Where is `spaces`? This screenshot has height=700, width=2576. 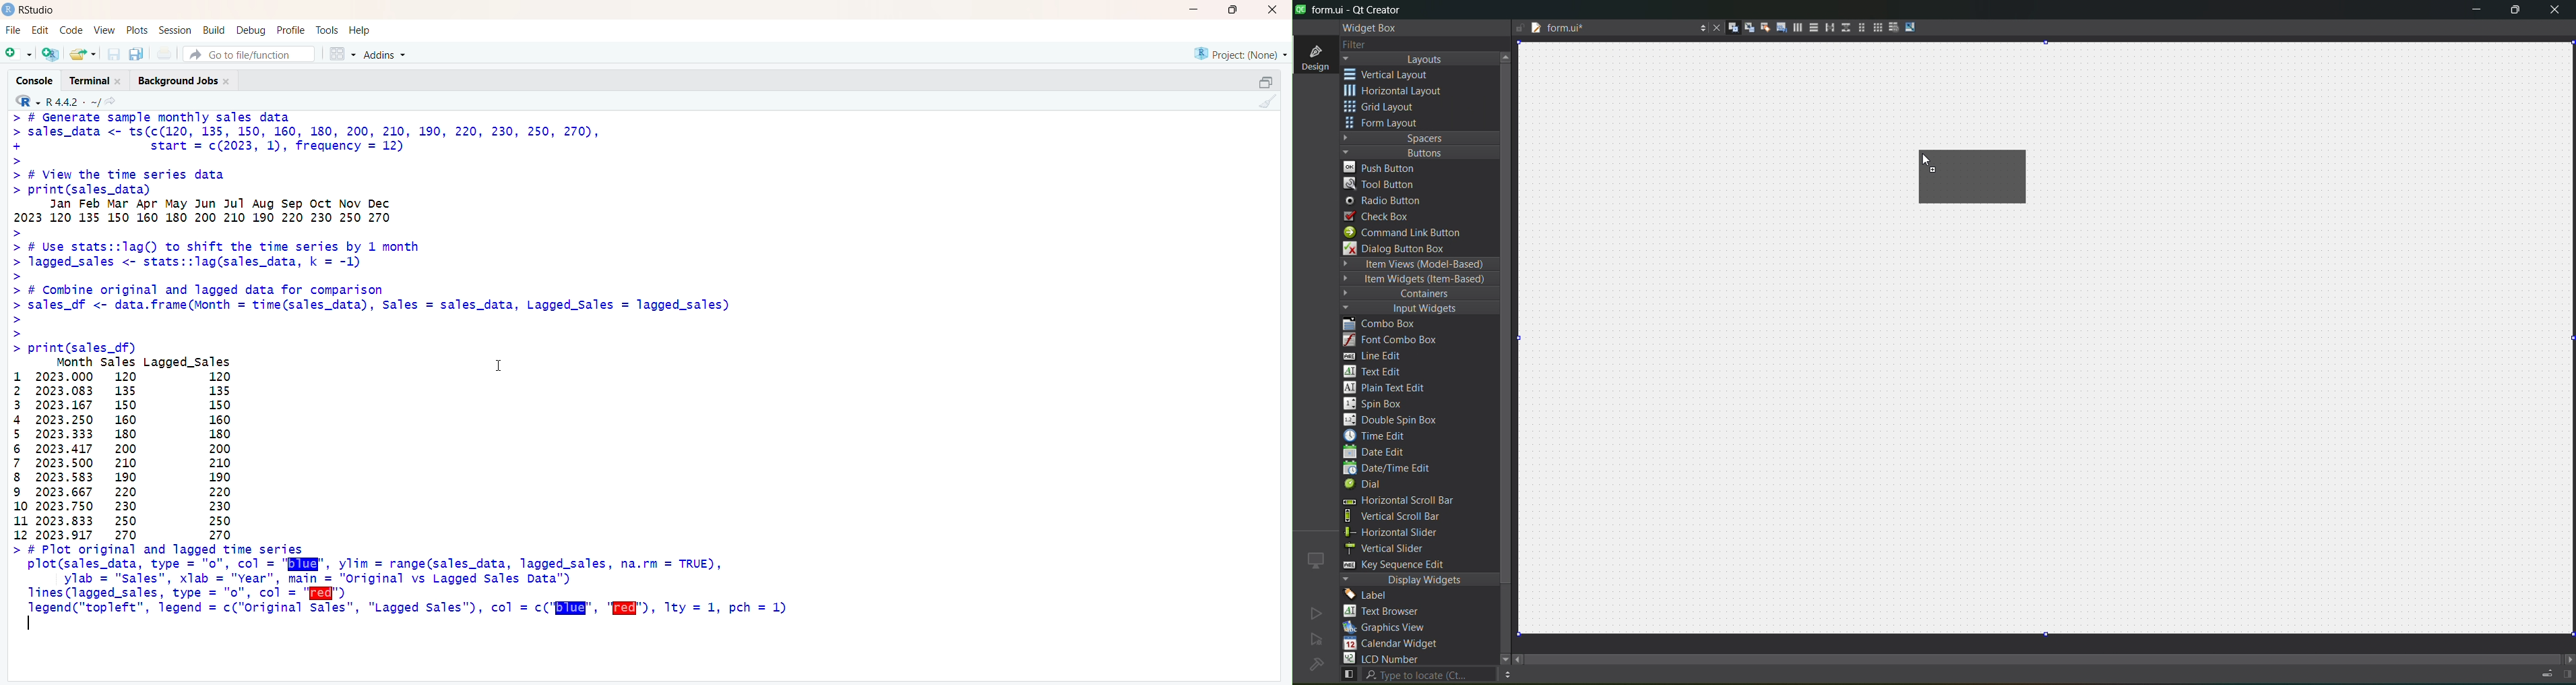 spaces is located at coordinates (1420, 138).